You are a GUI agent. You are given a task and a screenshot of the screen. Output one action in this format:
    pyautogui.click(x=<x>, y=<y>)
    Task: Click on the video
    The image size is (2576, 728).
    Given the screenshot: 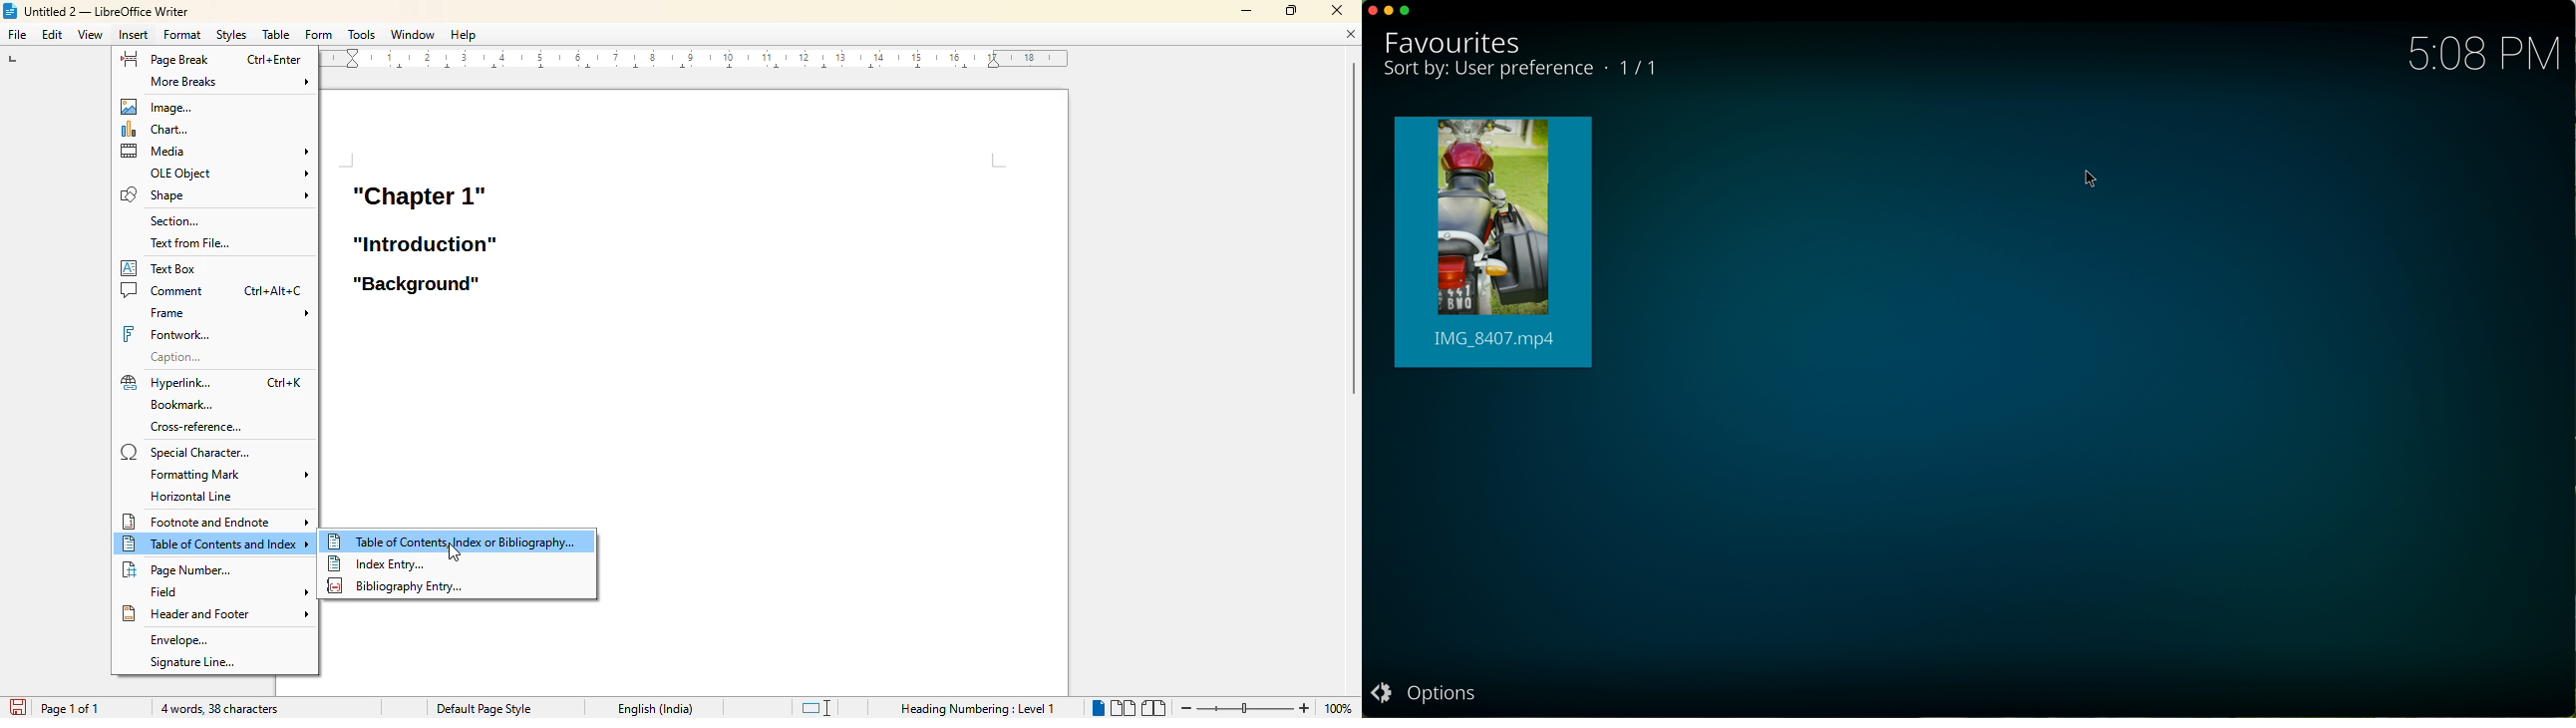 What is the action you would take?
    pyautogui.click(x=1495, y=242)
    